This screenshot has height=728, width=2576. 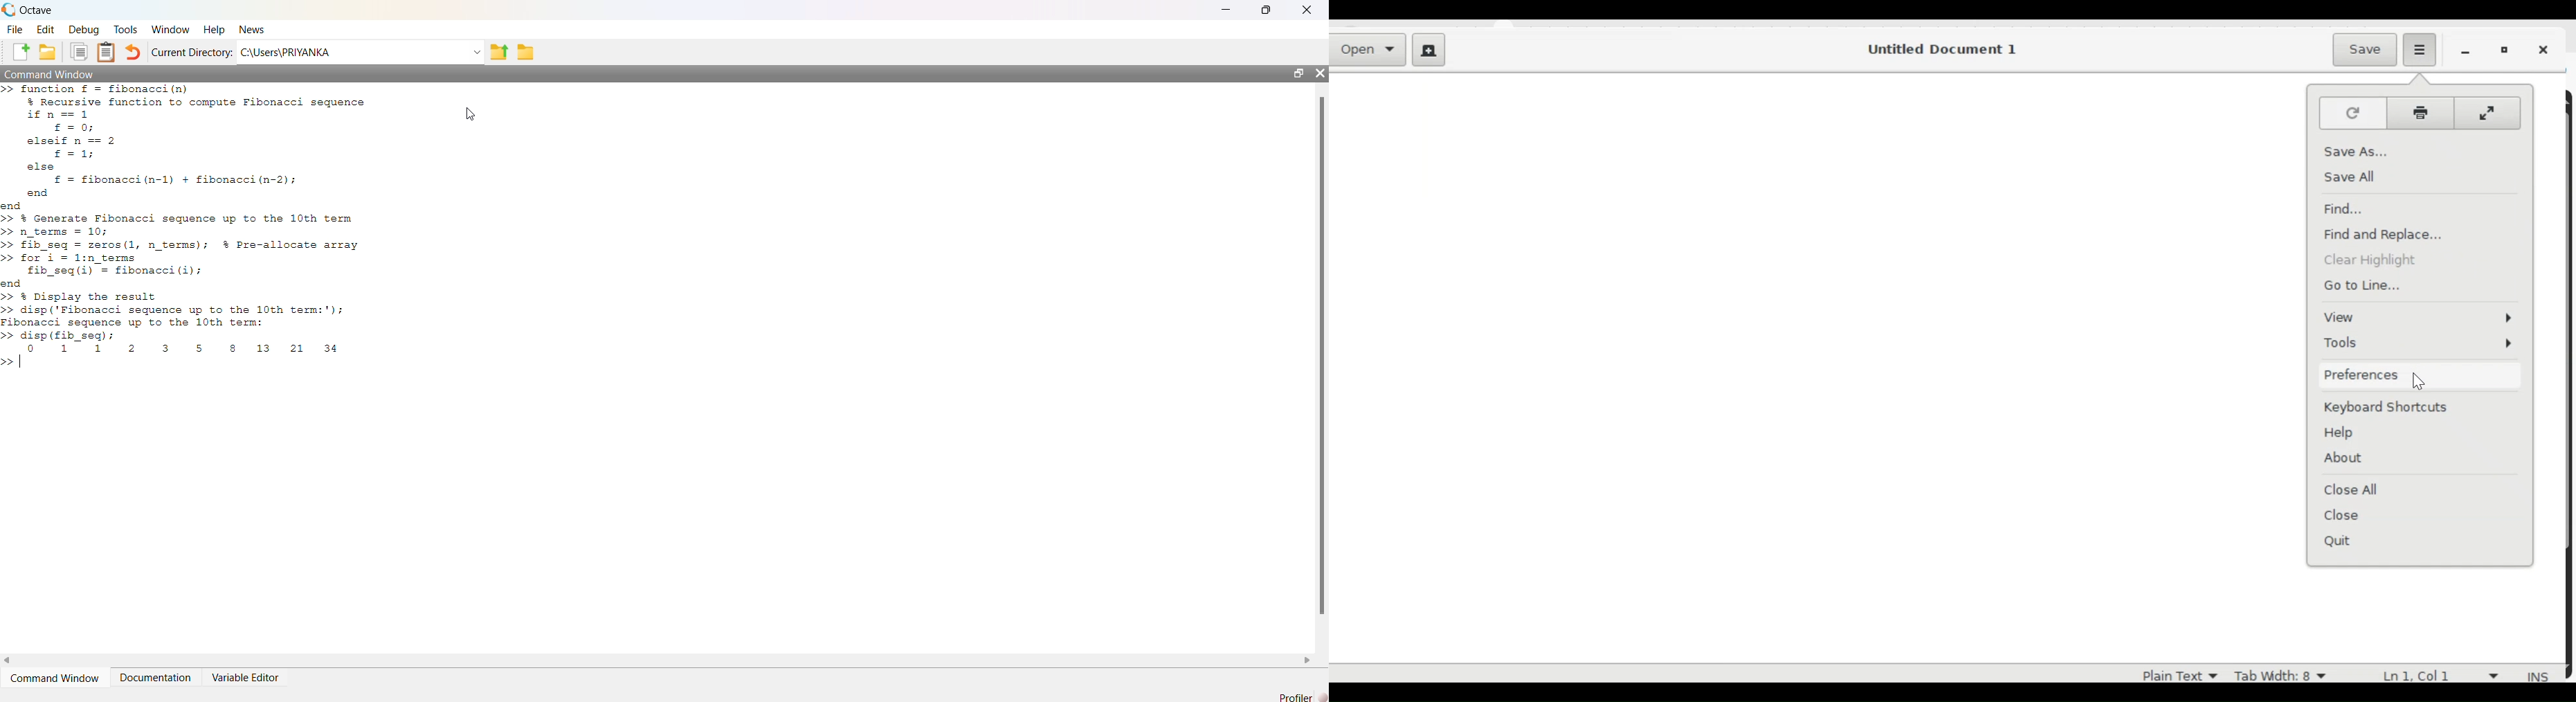 What do you see at coordinates (1294, 72) in the screenshot?
I see `maximise` at bounding box center [1294, 72].